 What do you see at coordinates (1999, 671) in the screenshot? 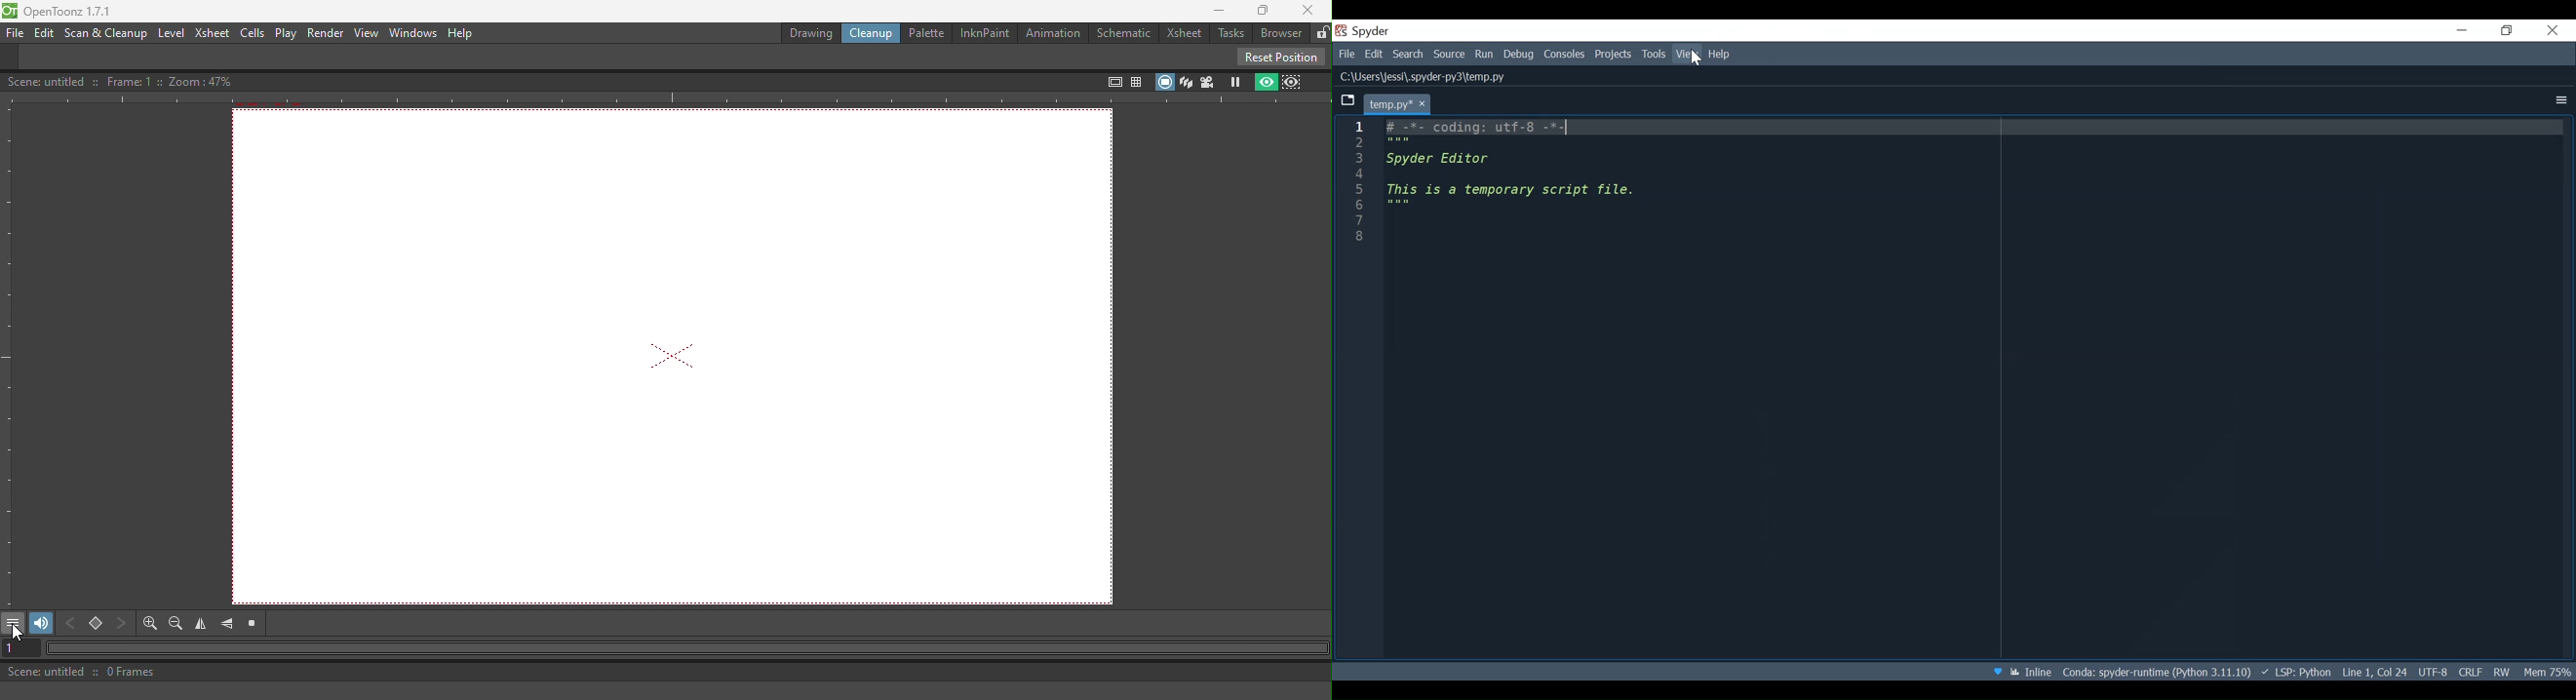
I see `Help Spyder` at bounding box center [1999, 671].